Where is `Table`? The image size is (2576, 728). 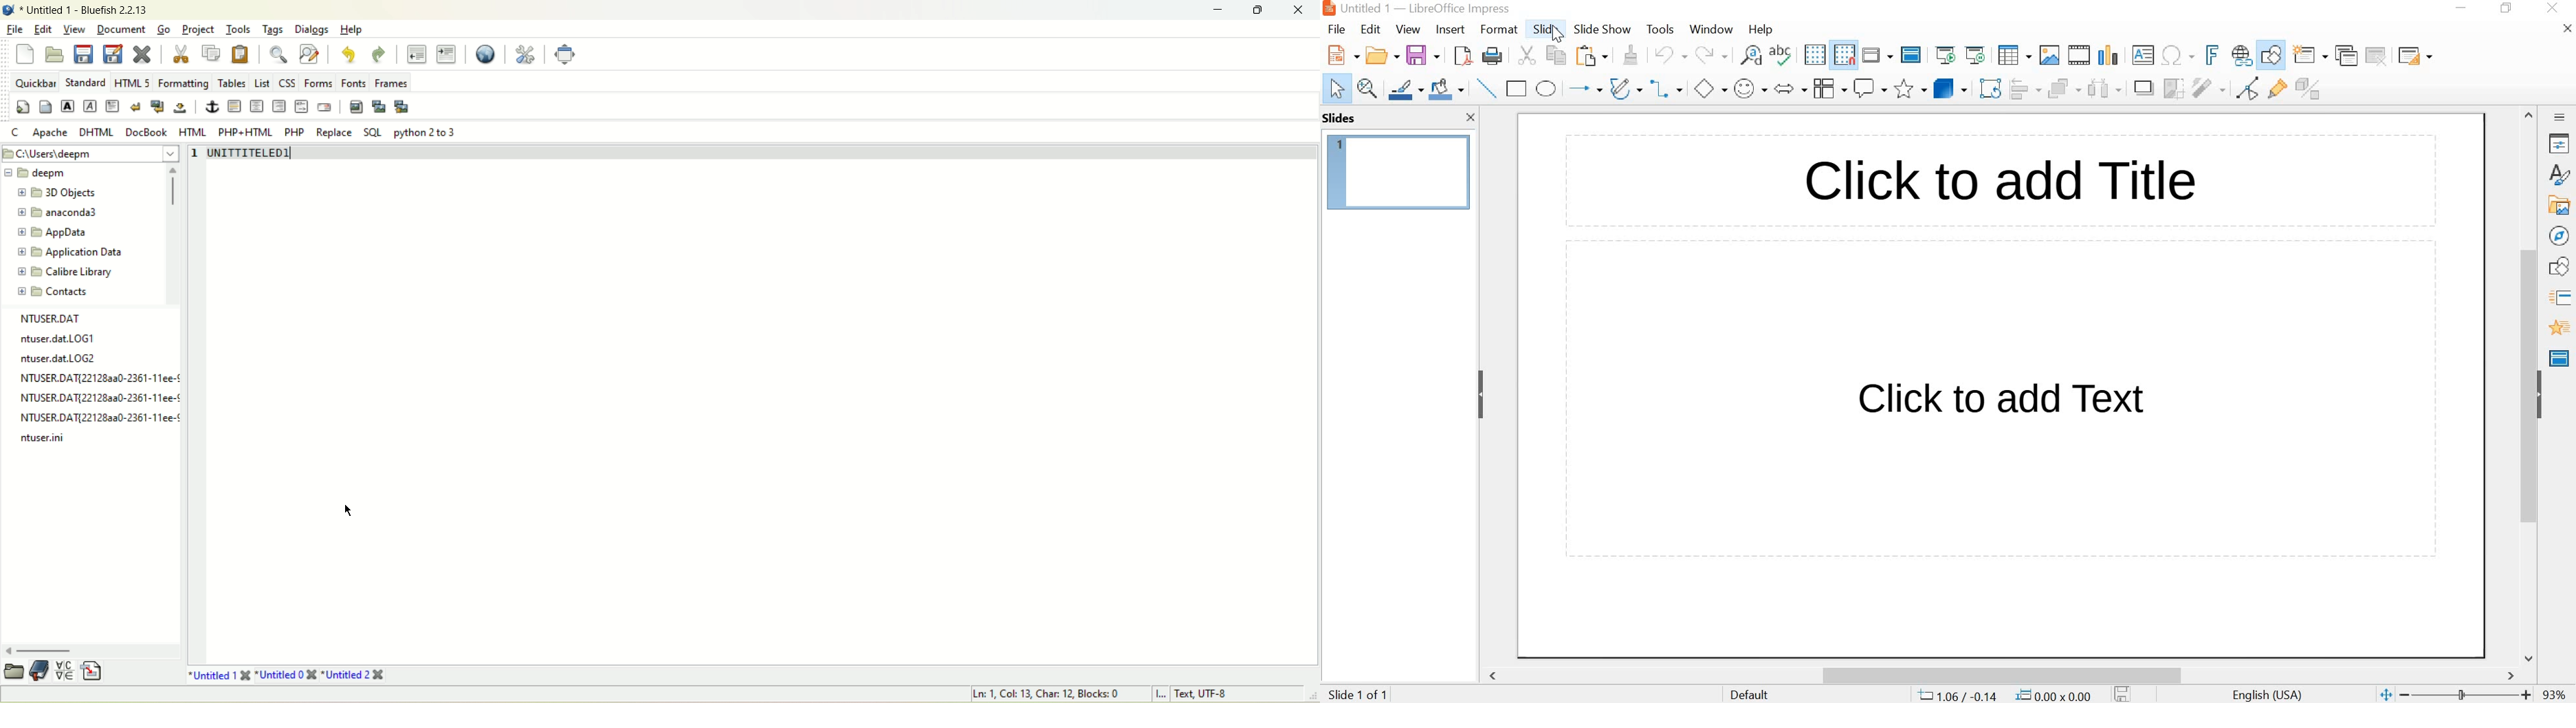 Table is located at coordinates (2014, 56).